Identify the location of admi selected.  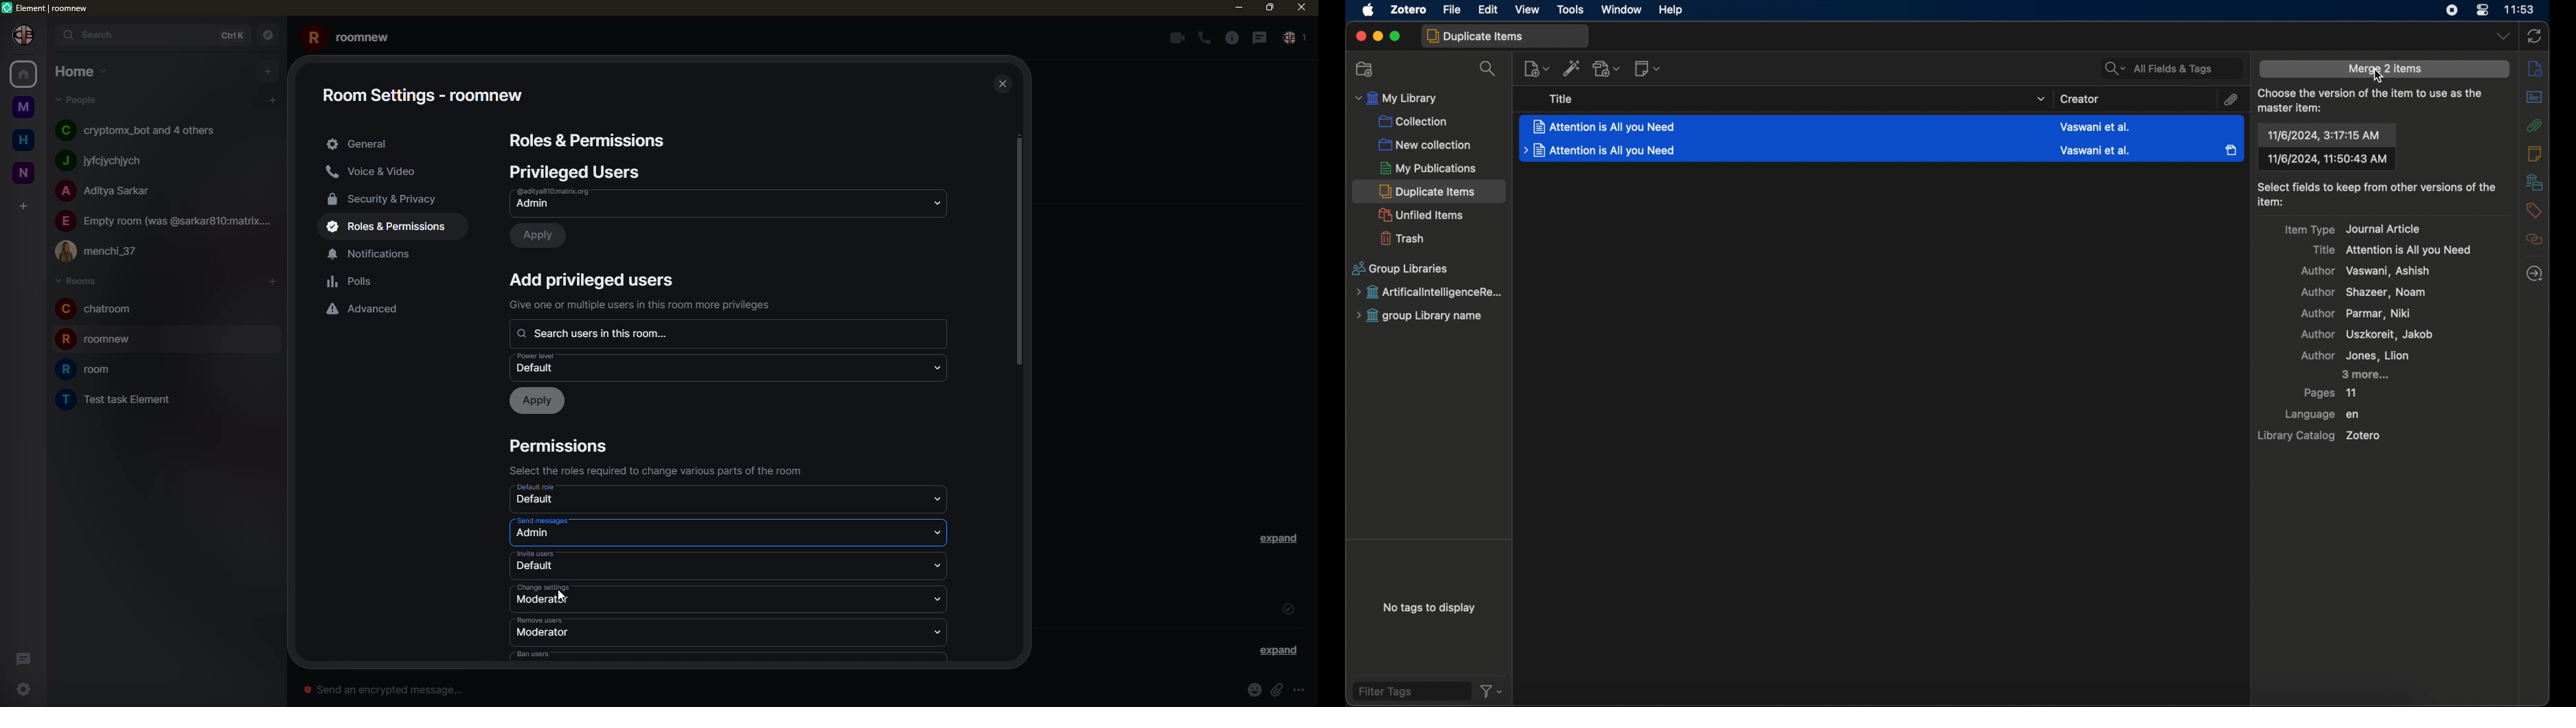
(540, 535).